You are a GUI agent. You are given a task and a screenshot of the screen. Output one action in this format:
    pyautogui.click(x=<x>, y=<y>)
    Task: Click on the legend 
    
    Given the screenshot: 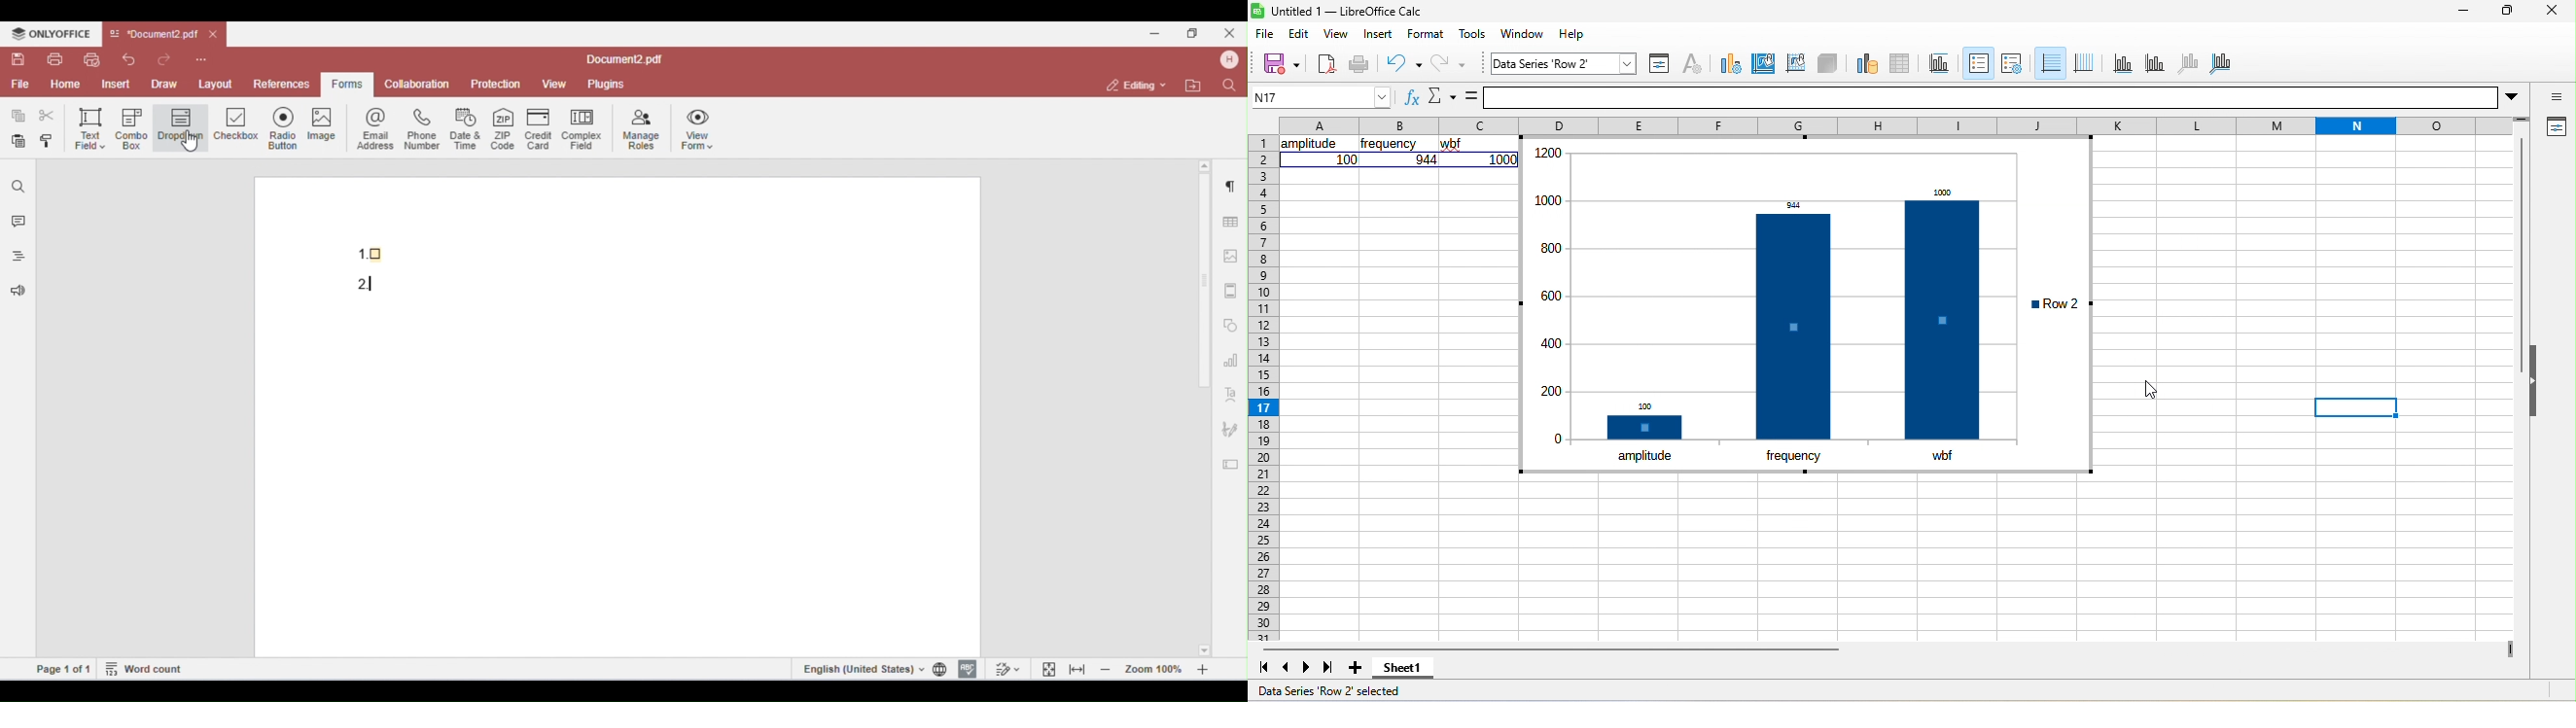 What is the action you would take?
    pyautogui.click(x=2013, y=66)
    